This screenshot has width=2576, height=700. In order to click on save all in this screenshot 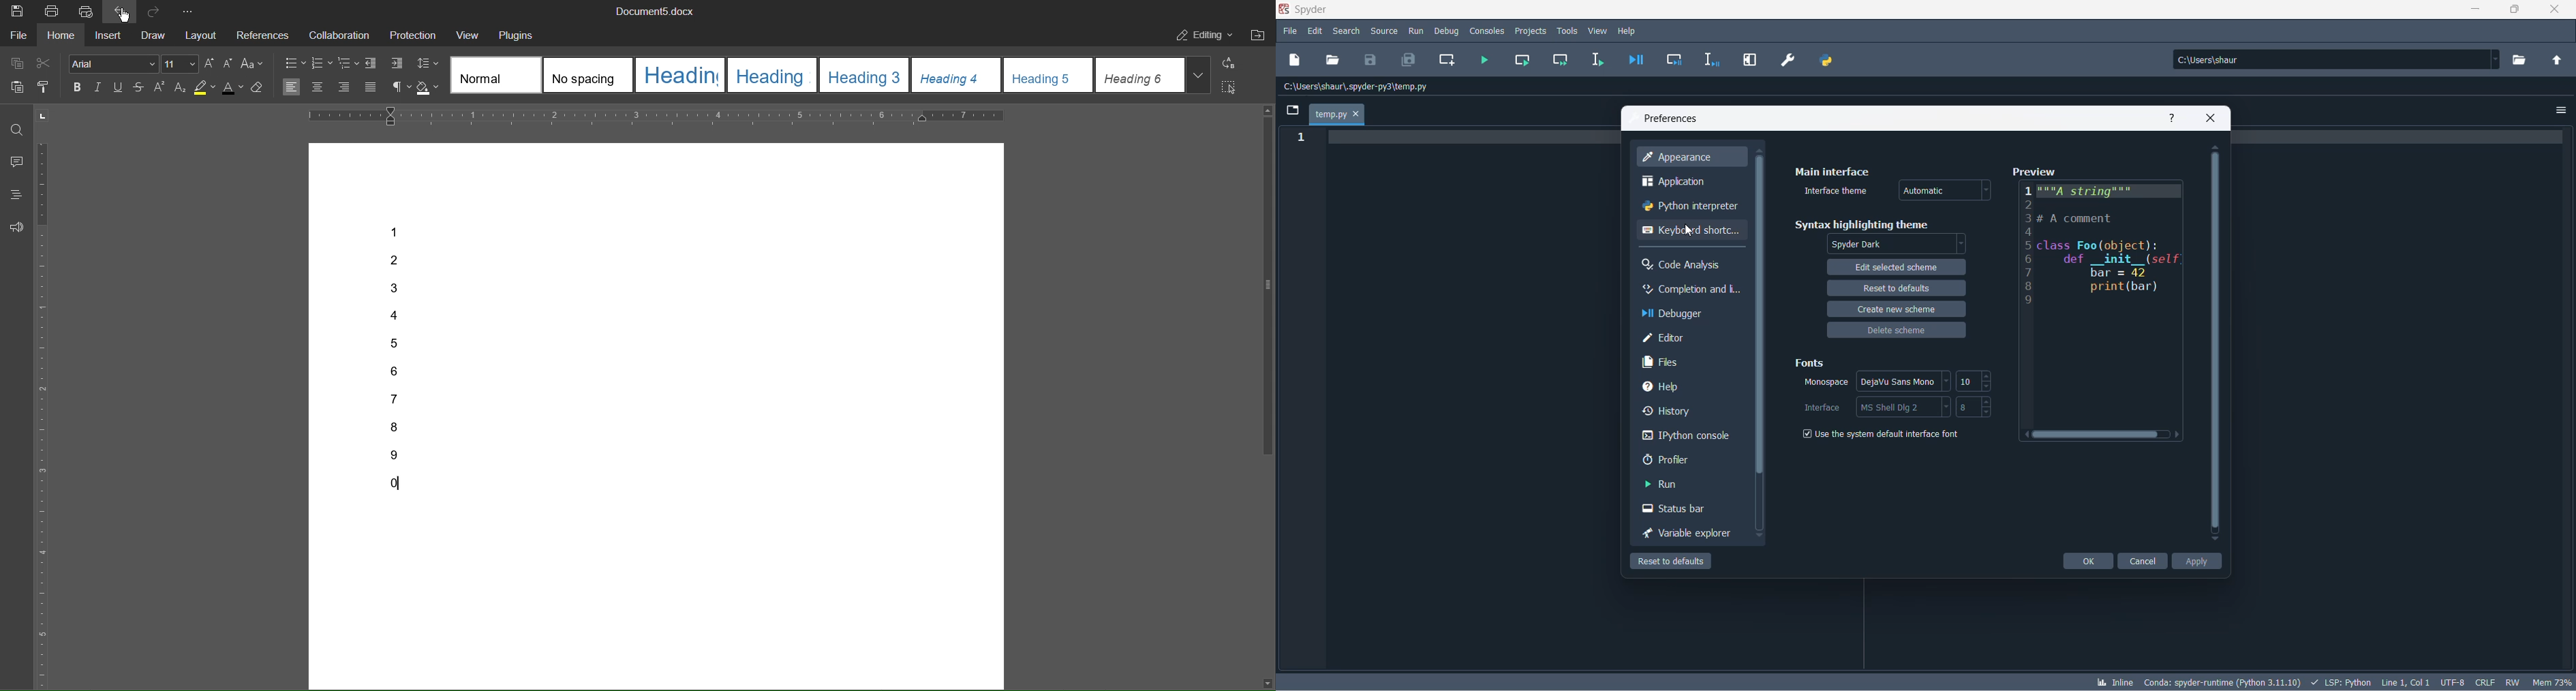, I will do `click(1411, 62)`.